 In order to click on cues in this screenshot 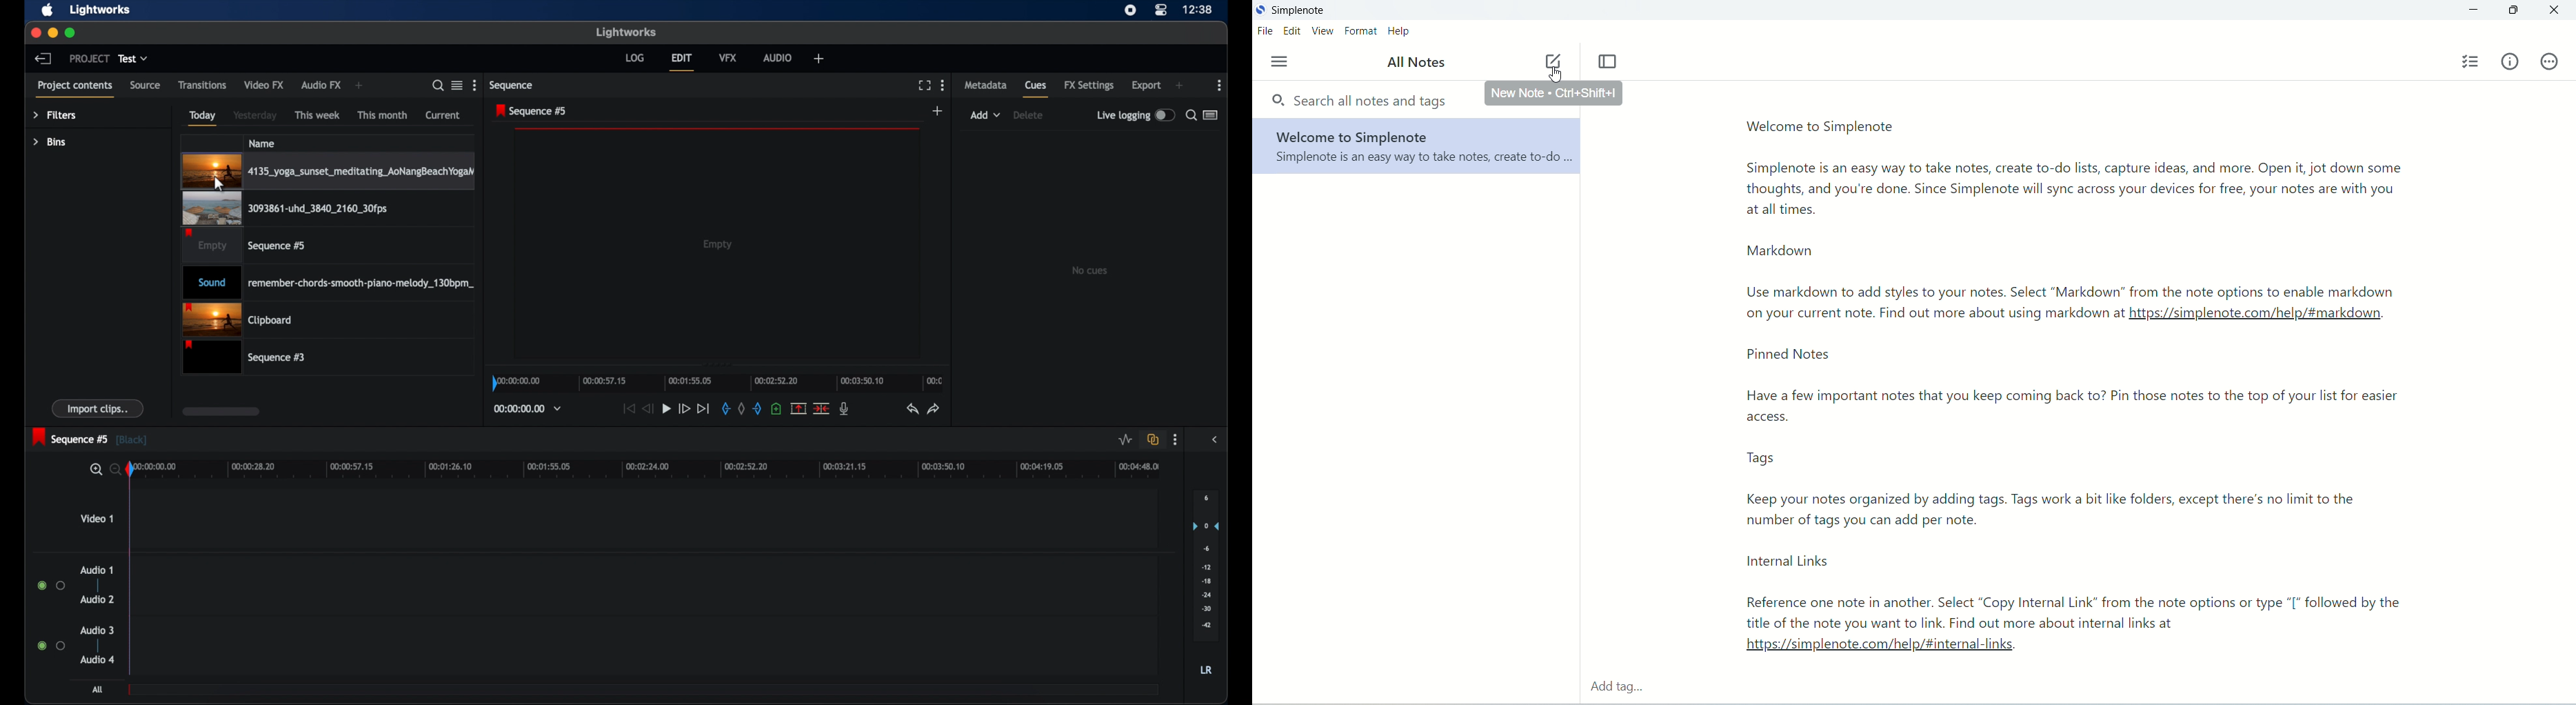, I will do `click(1037, 89)`.